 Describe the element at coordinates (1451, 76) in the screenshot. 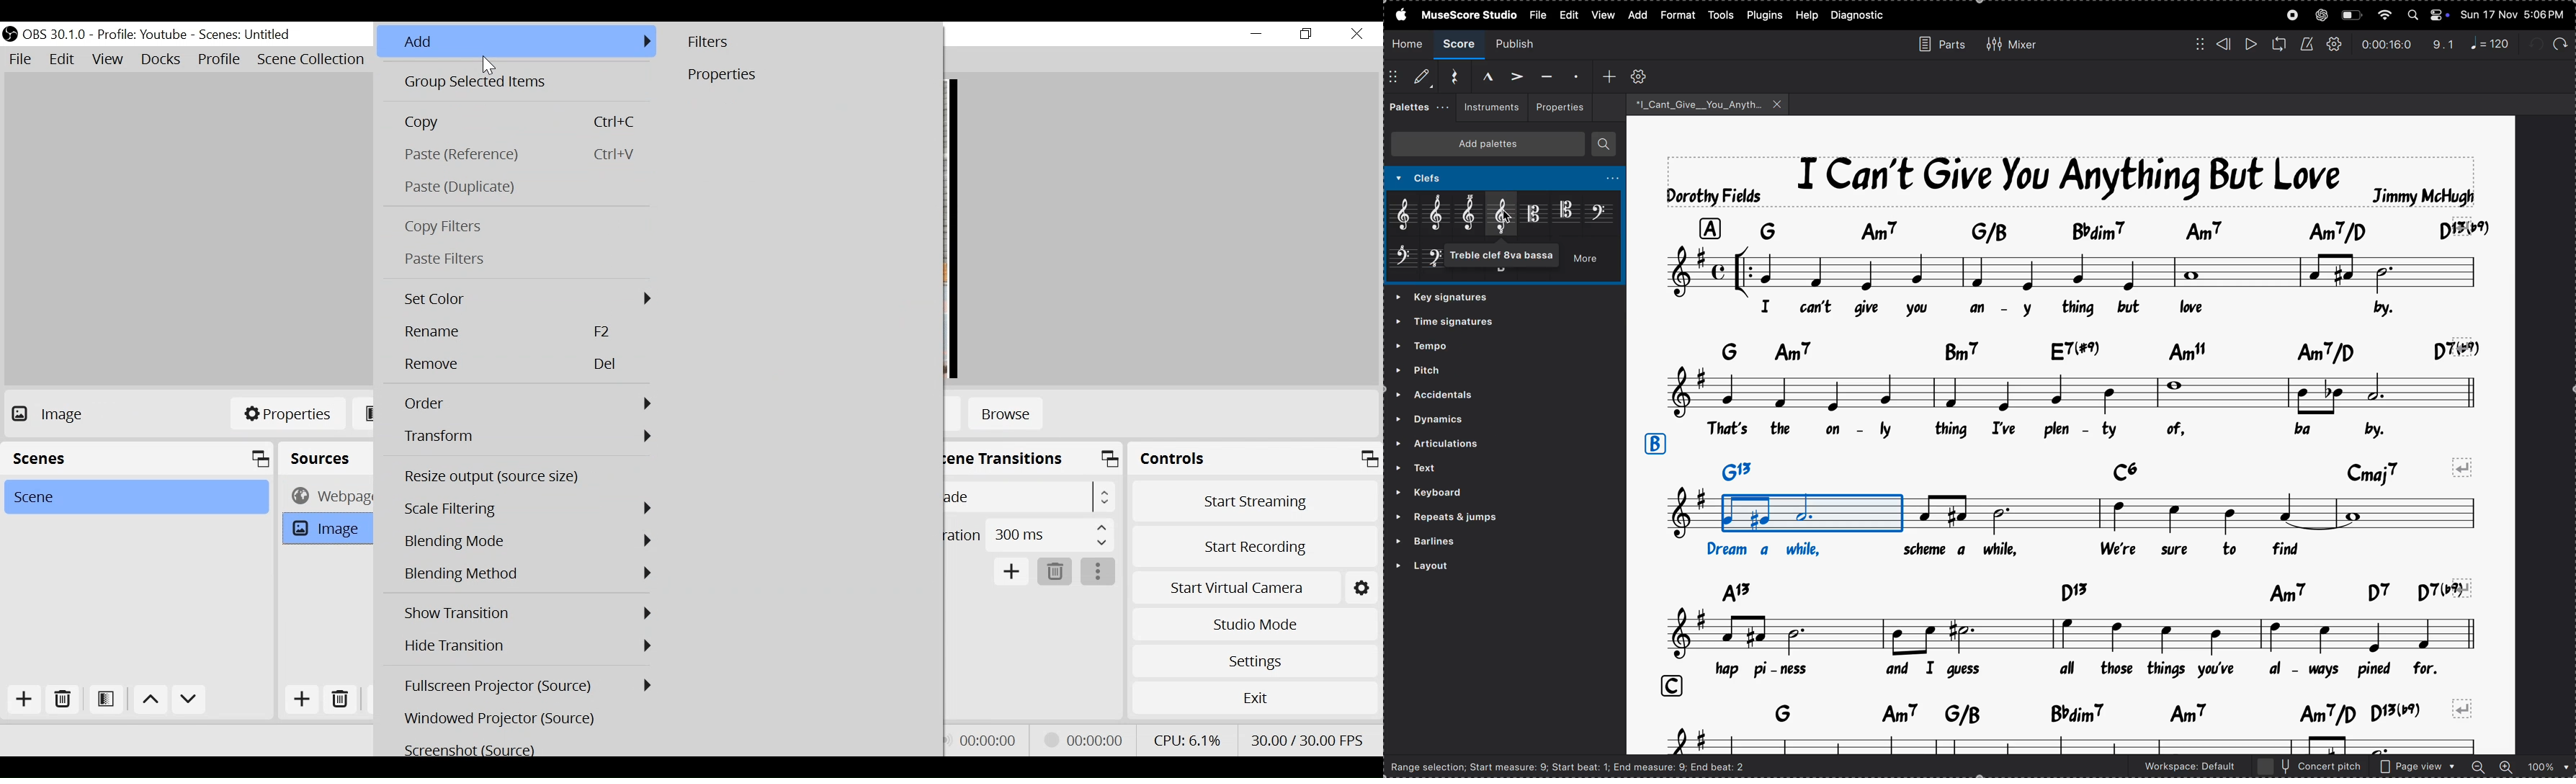

I see `reset` at that location.